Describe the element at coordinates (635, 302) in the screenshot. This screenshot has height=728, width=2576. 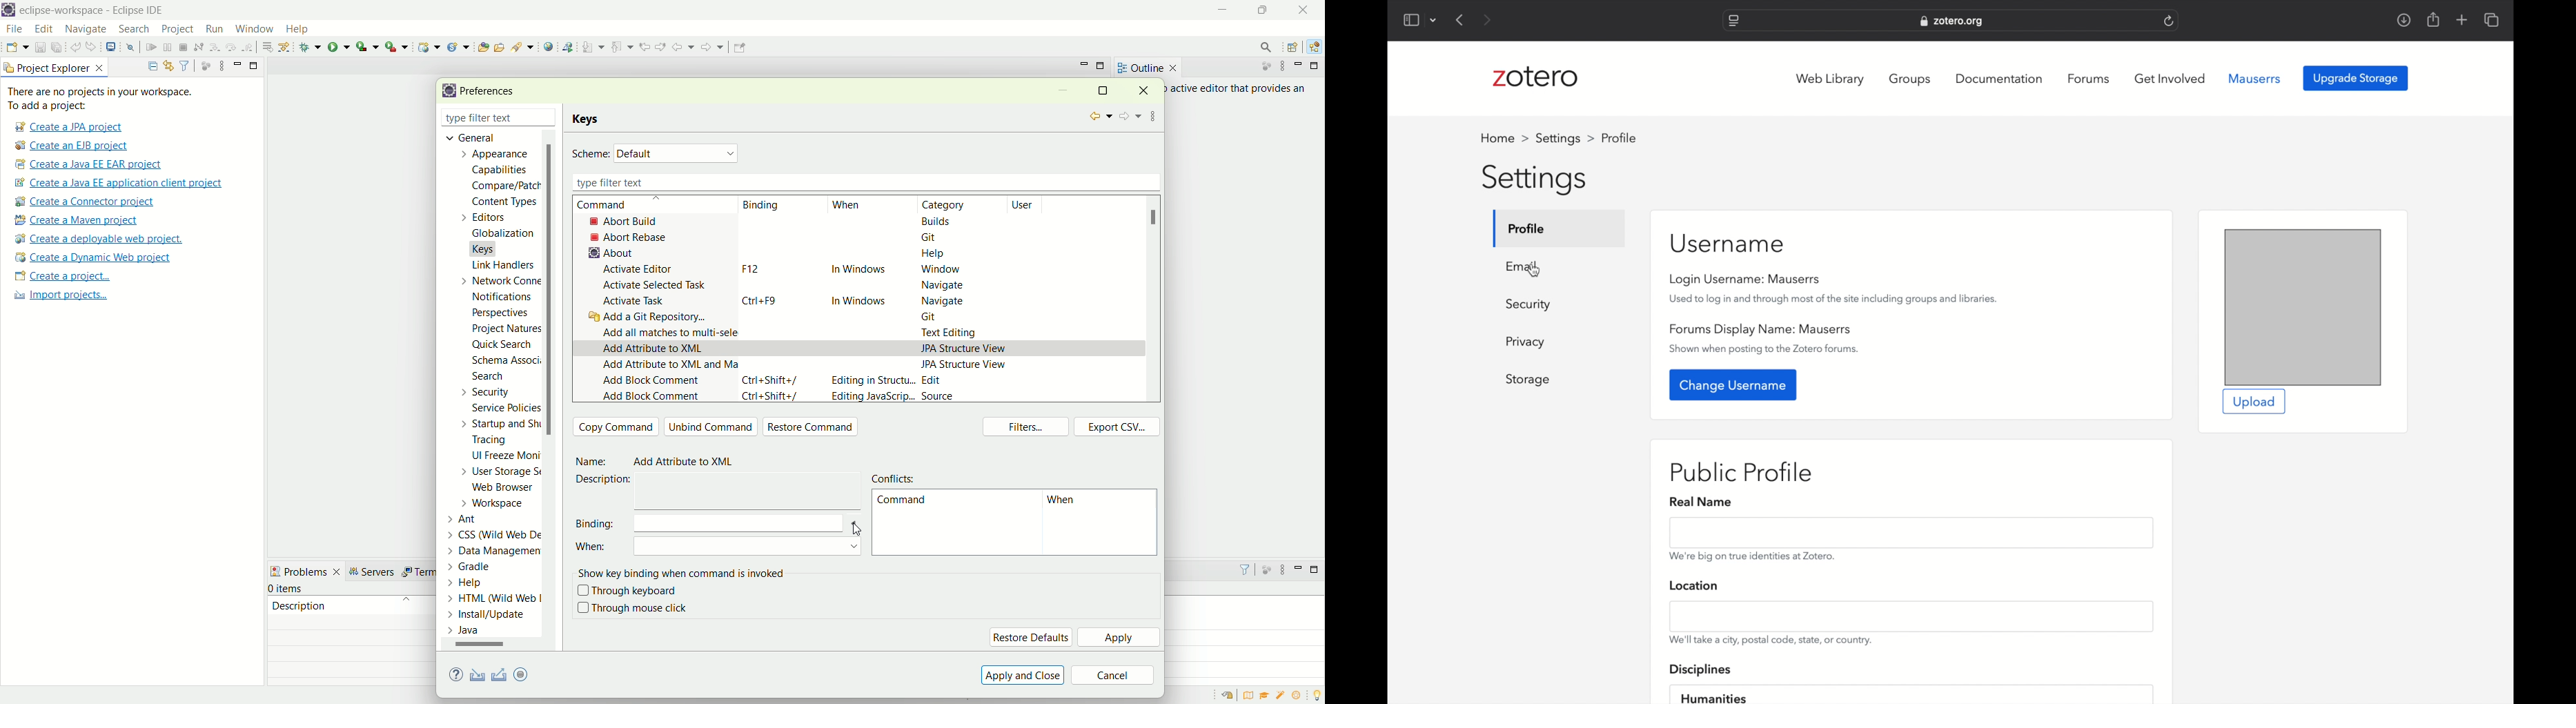
I see `activate task` at that location.